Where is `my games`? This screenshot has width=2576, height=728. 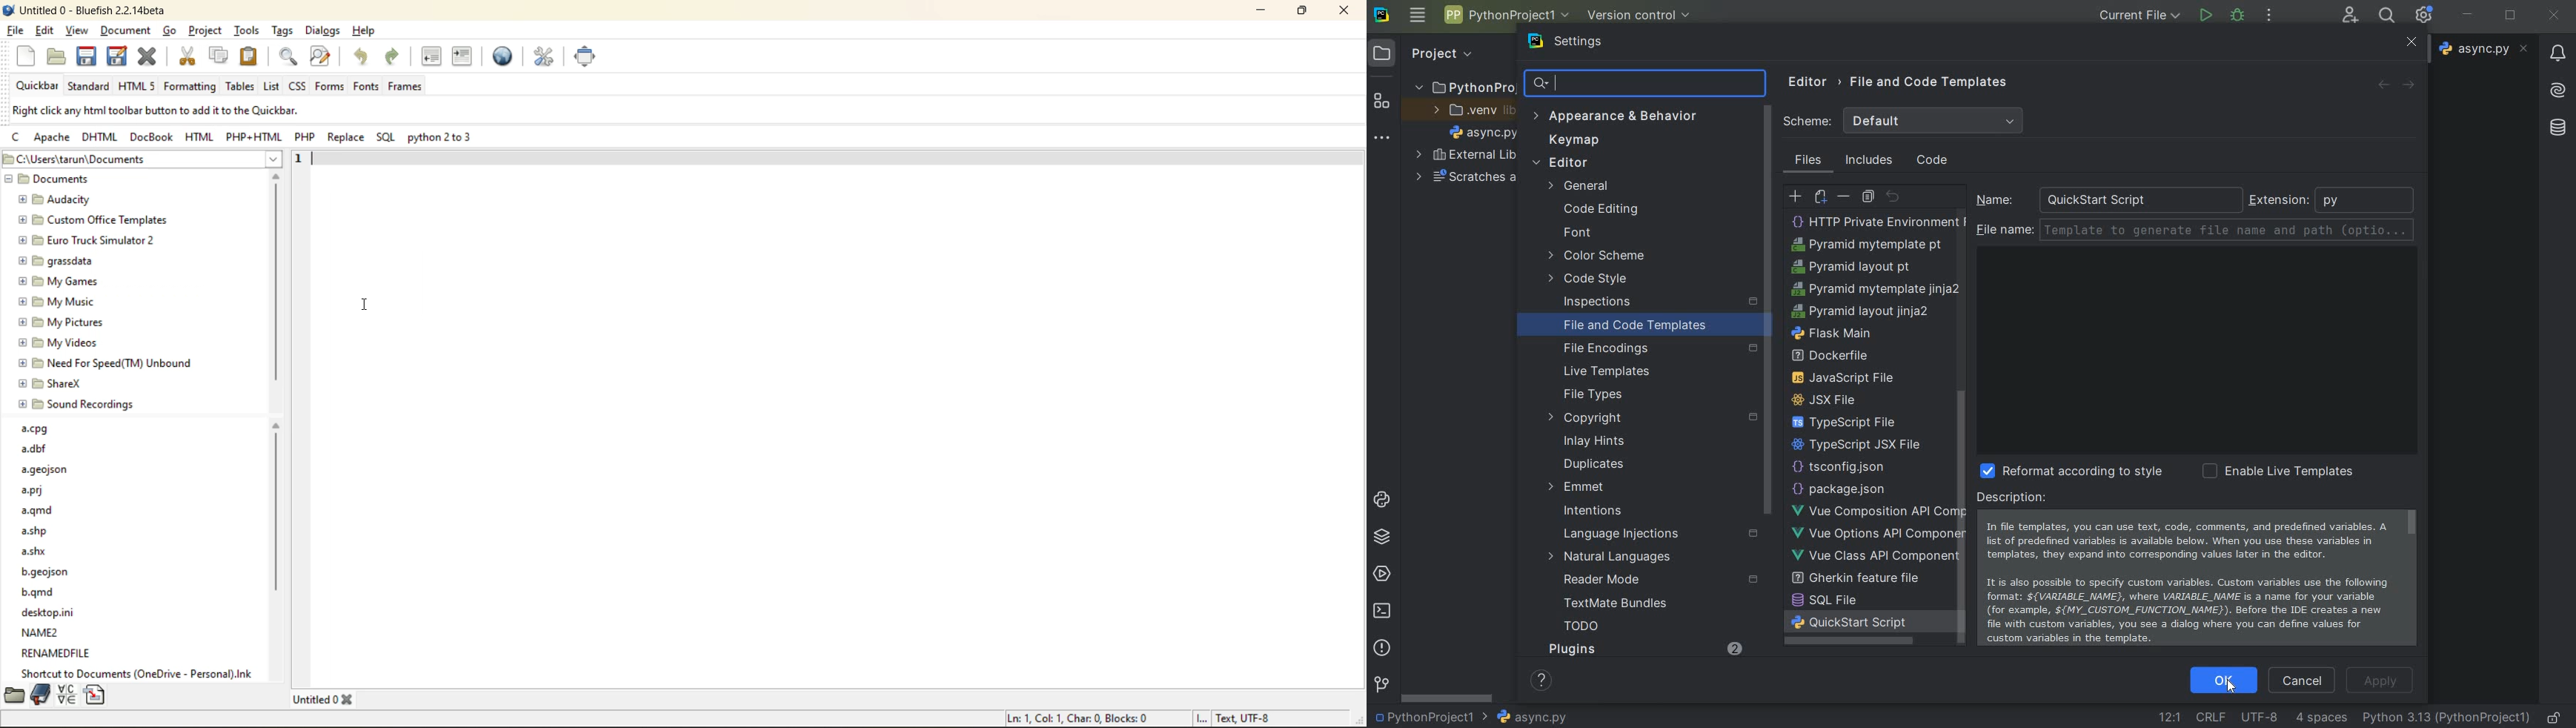
my games is located at coordinates (59, 281).